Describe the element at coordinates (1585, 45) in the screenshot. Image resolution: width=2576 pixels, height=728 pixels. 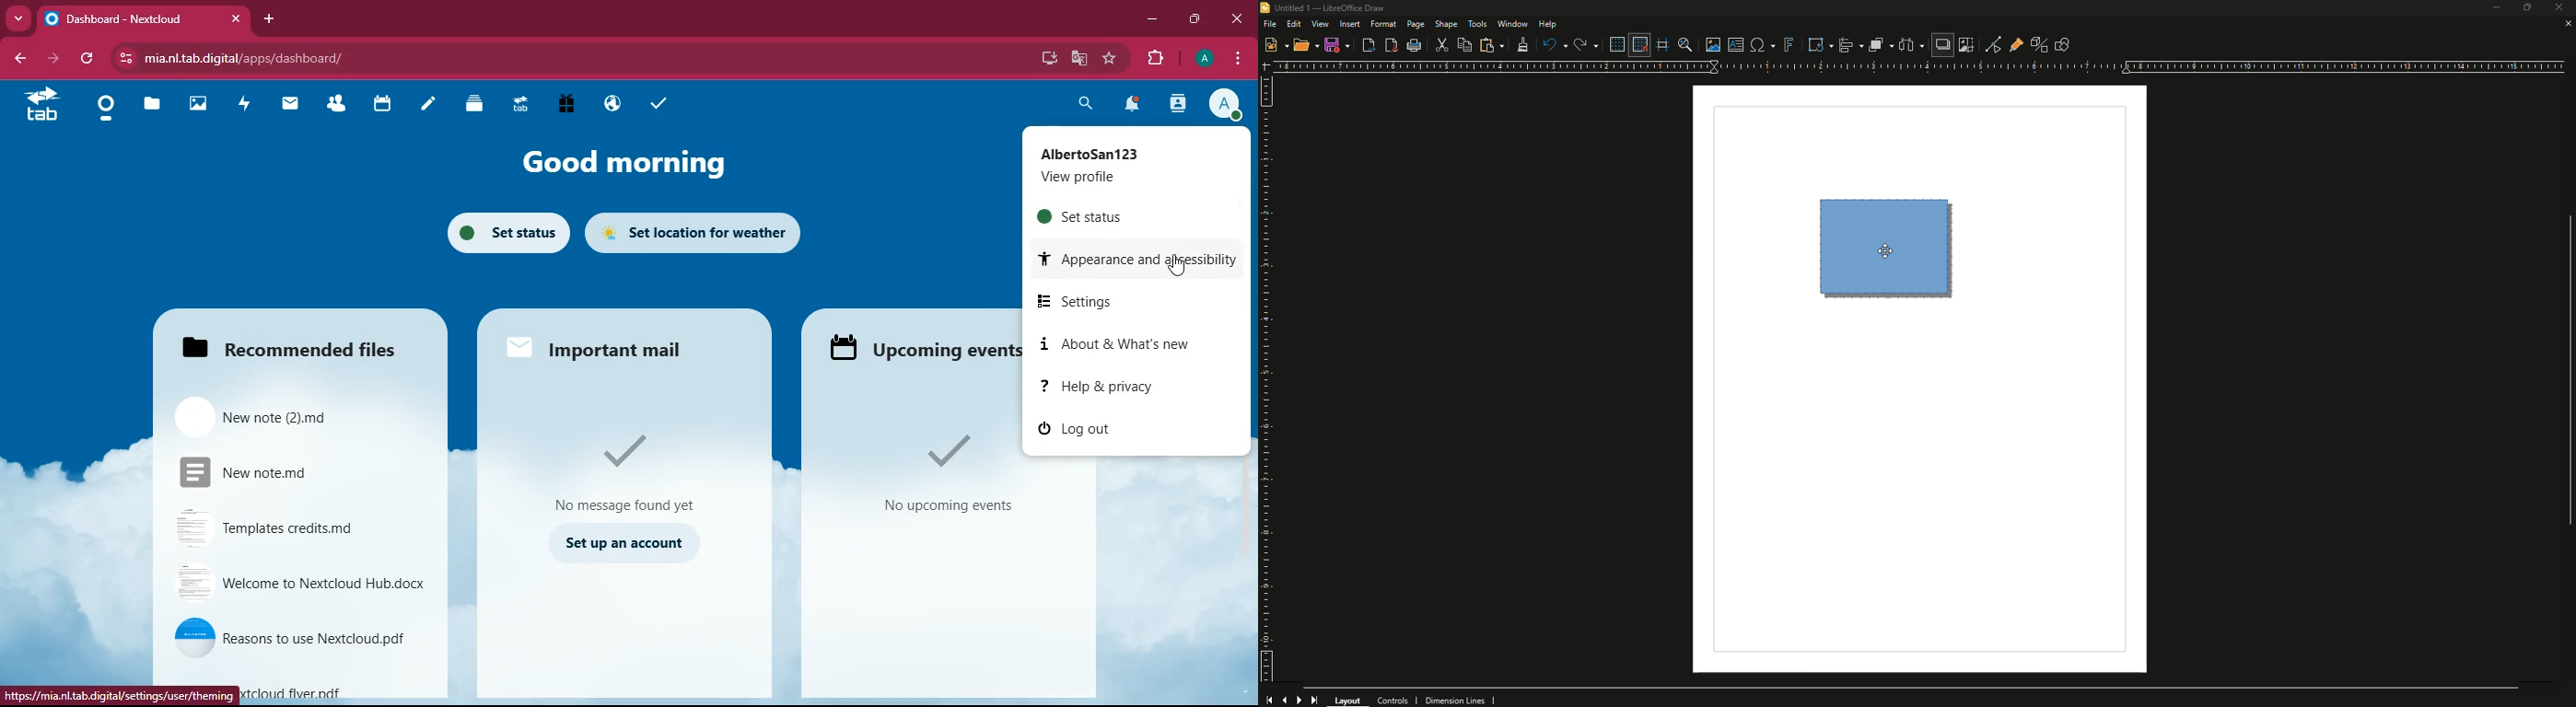
I see `Redo` at that location.